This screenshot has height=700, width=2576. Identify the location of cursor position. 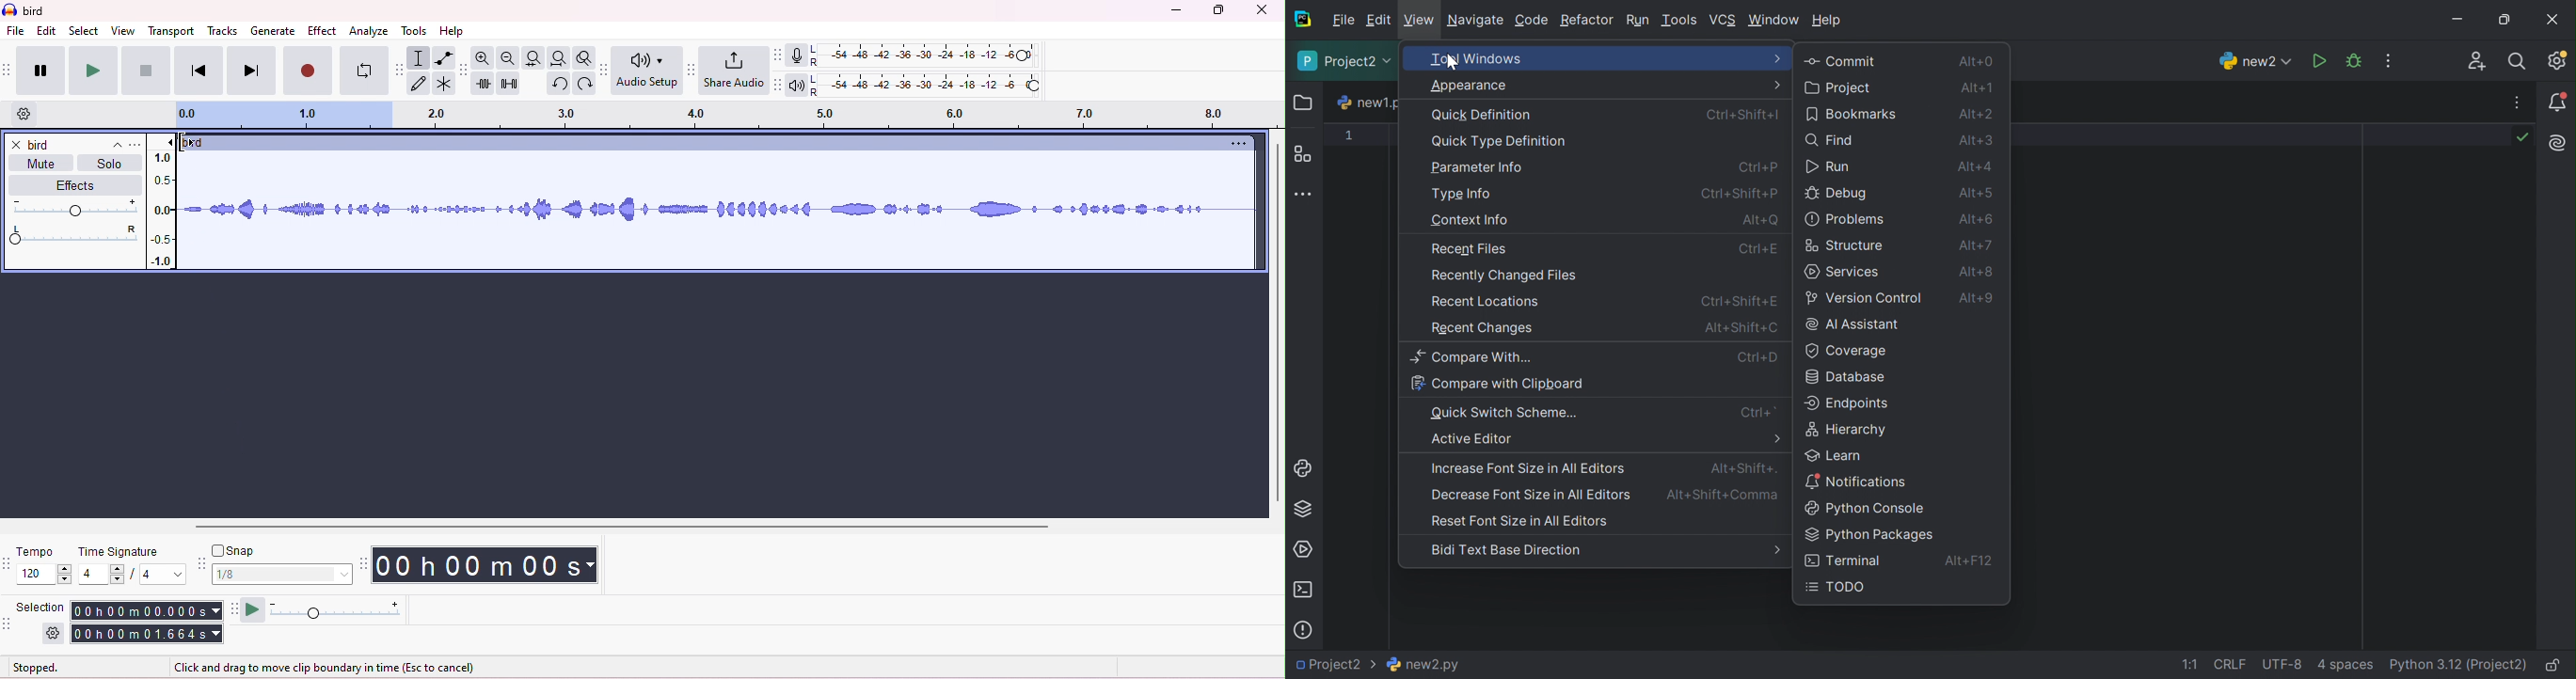
(184, 142).